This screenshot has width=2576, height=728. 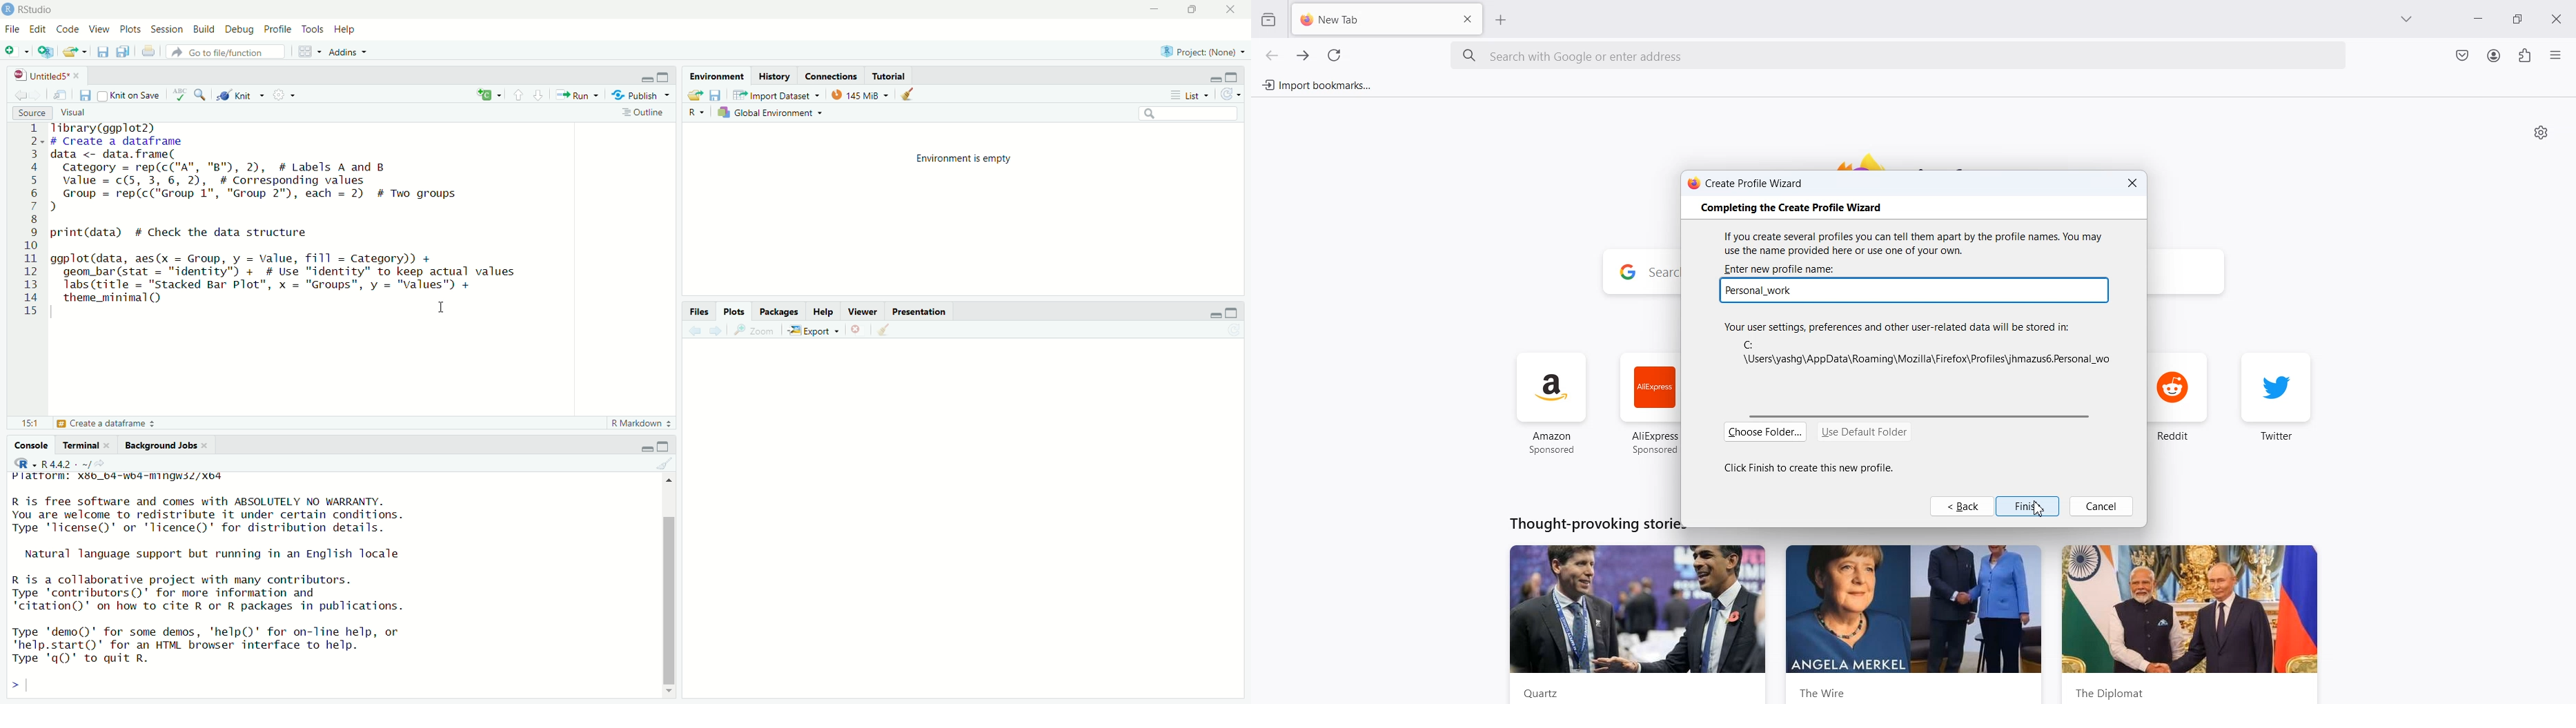 I want to click on ‘Completing the Create Profile Wizard, so click(x=1784, y=208).